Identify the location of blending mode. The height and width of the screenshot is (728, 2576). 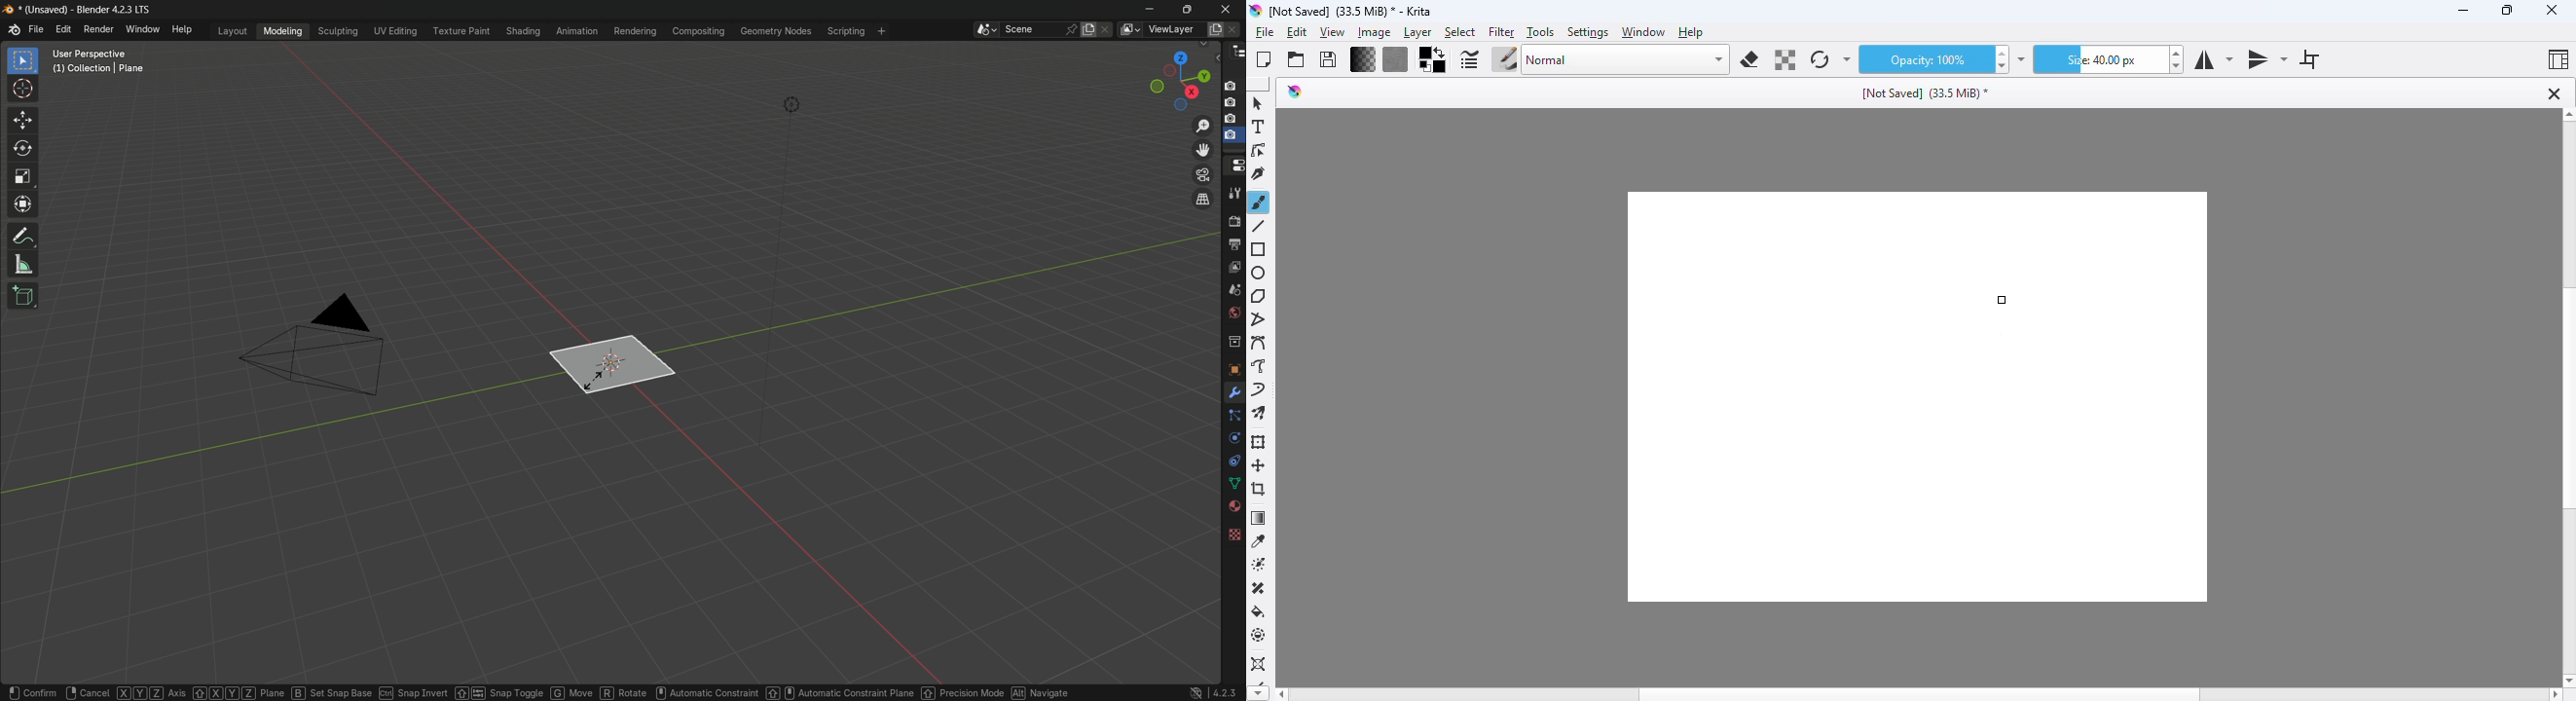
(1628, 60).